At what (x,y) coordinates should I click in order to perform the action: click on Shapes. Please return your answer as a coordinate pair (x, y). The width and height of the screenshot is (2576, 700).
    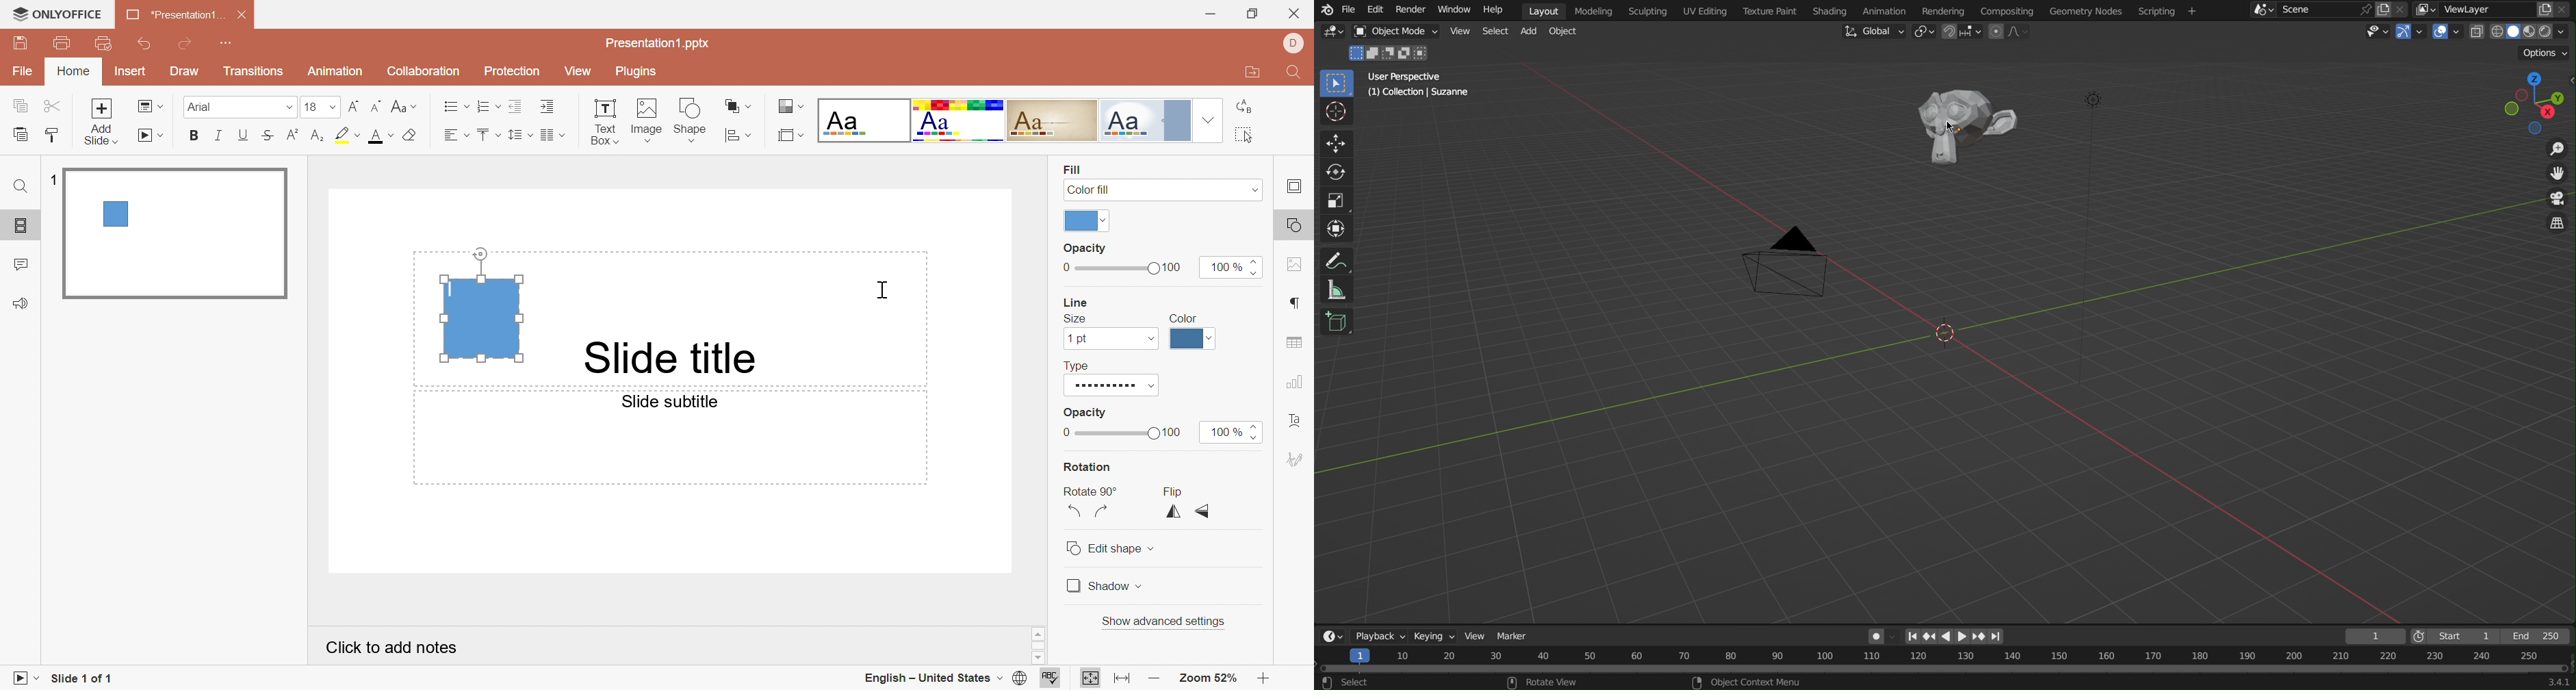
    Looking at the image, I should click on (693, 119).